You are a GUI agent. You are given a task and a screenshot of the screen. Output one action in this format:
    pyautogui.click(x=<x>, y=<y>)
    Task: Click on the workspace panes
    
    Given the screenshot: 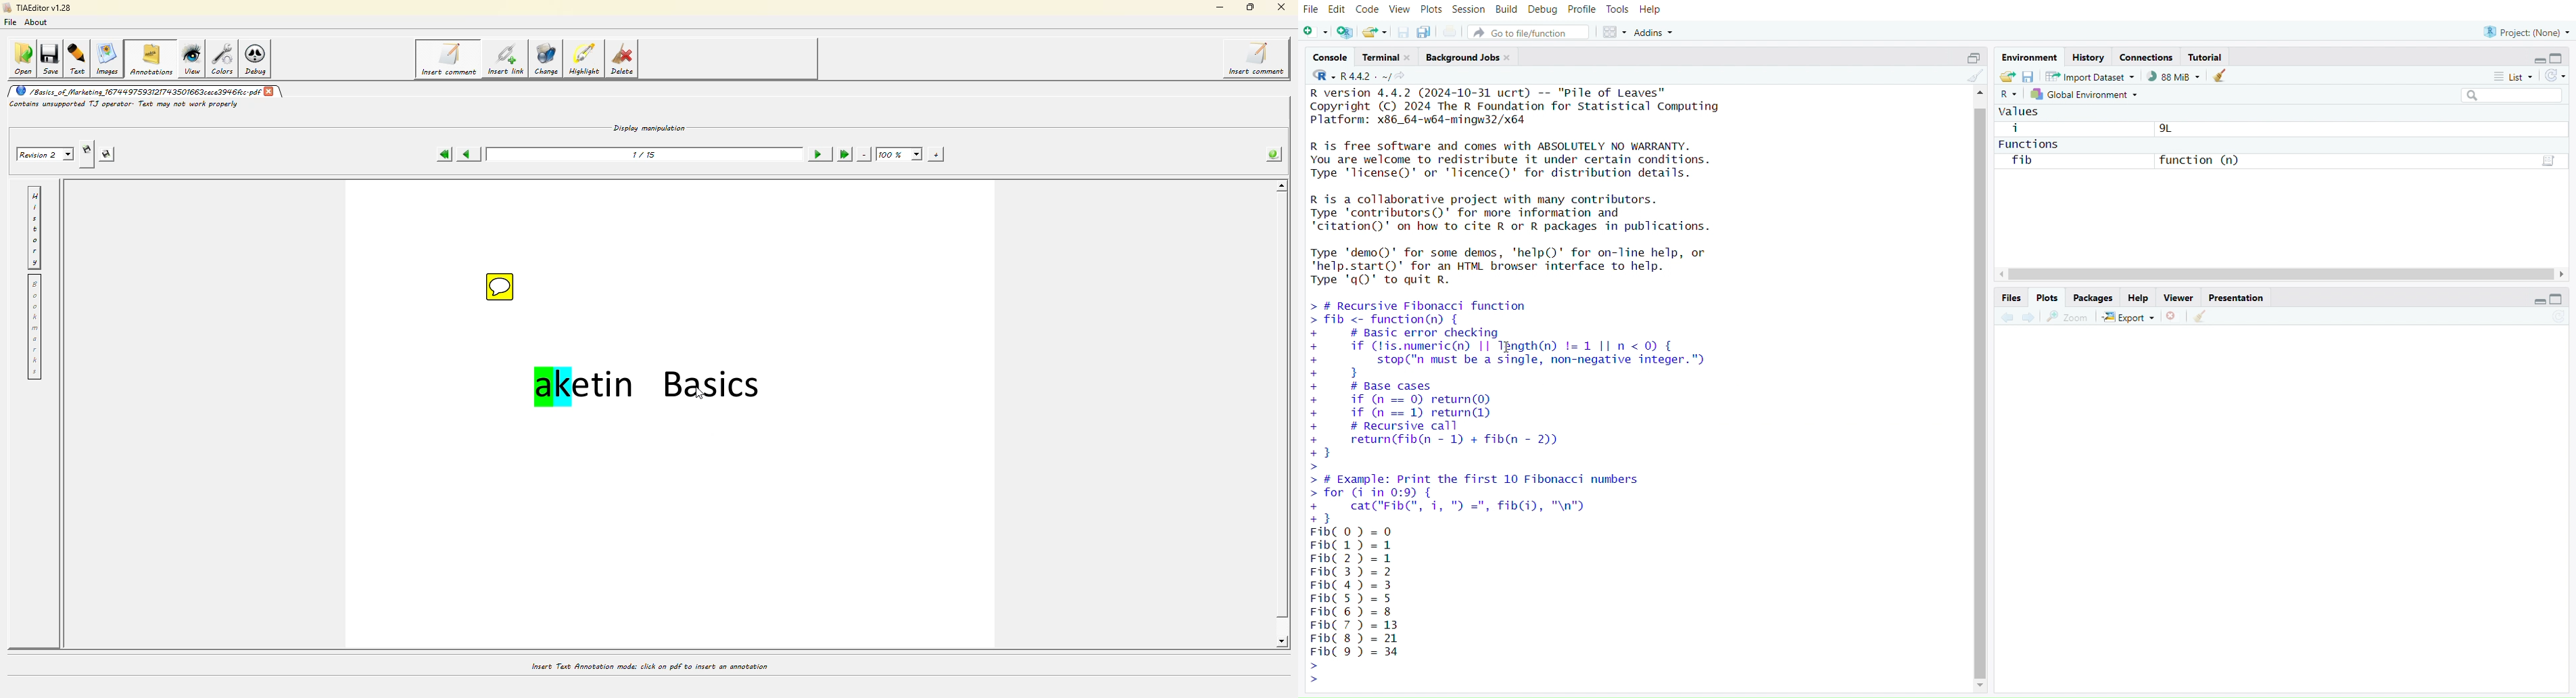 What is the action you would take?
    pyautogui.click(x=1613, y=33)
    